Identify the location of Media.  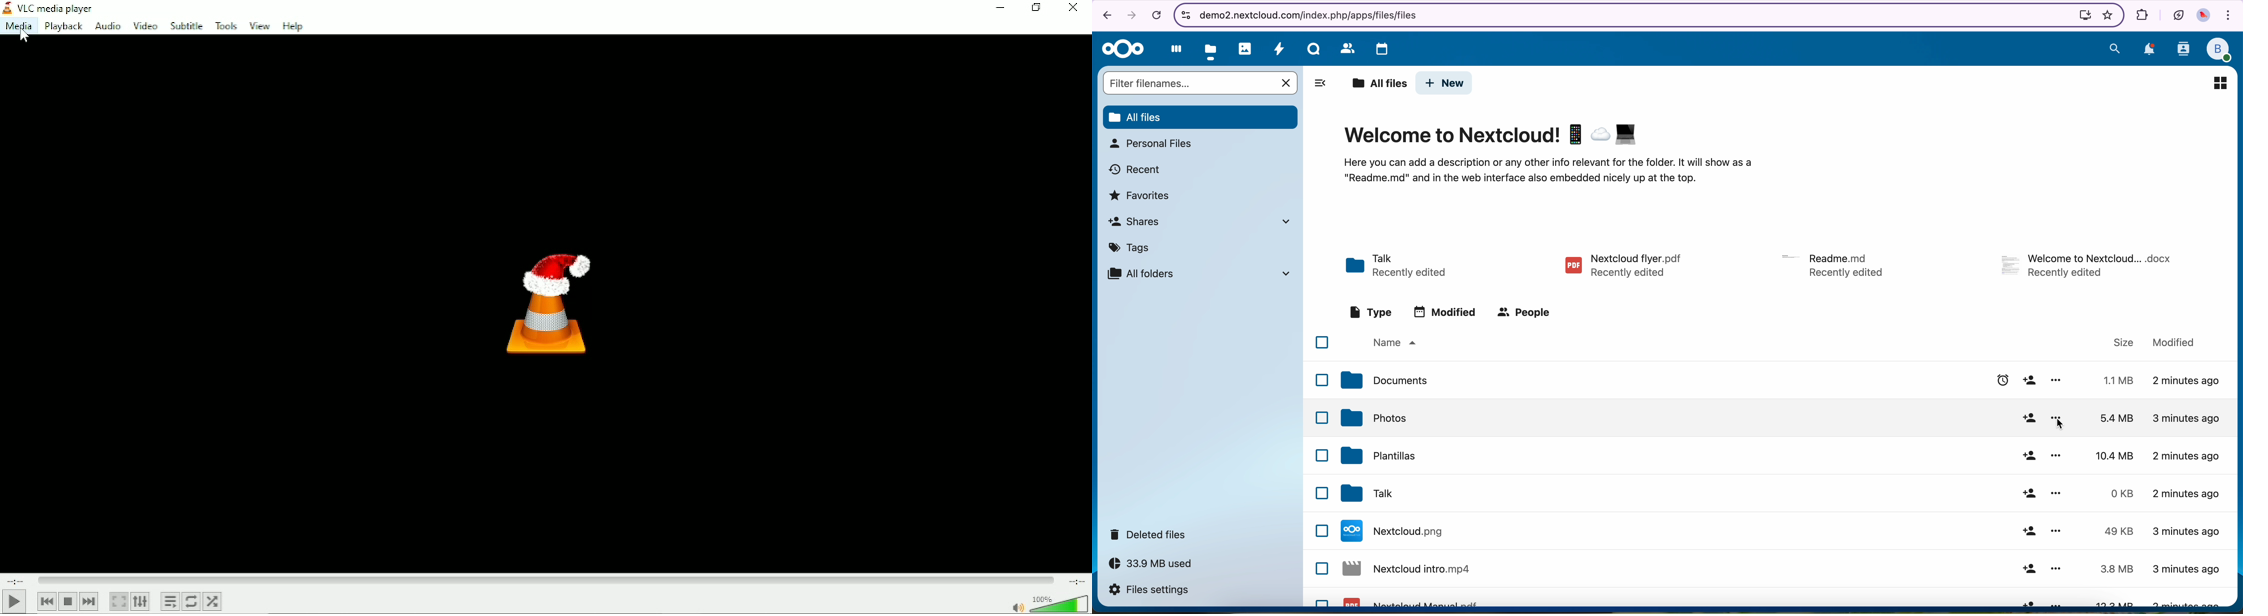
(19, 27).